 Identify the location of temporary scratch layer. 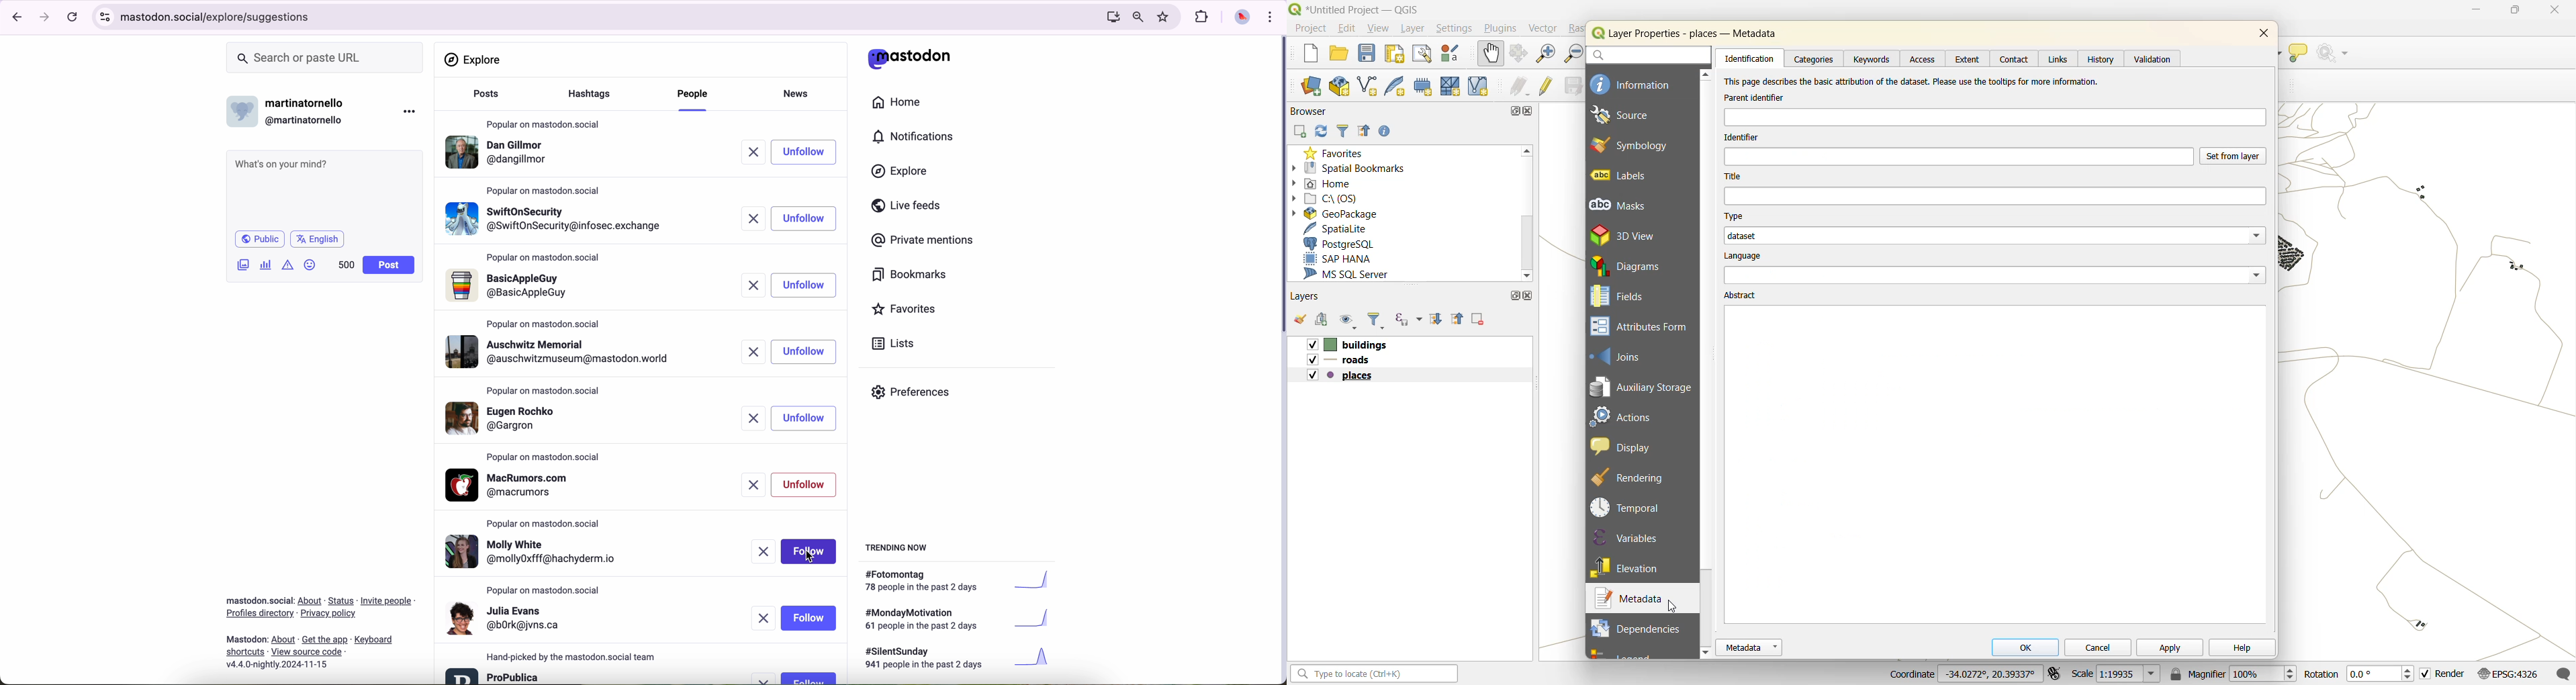
(1424, 86).